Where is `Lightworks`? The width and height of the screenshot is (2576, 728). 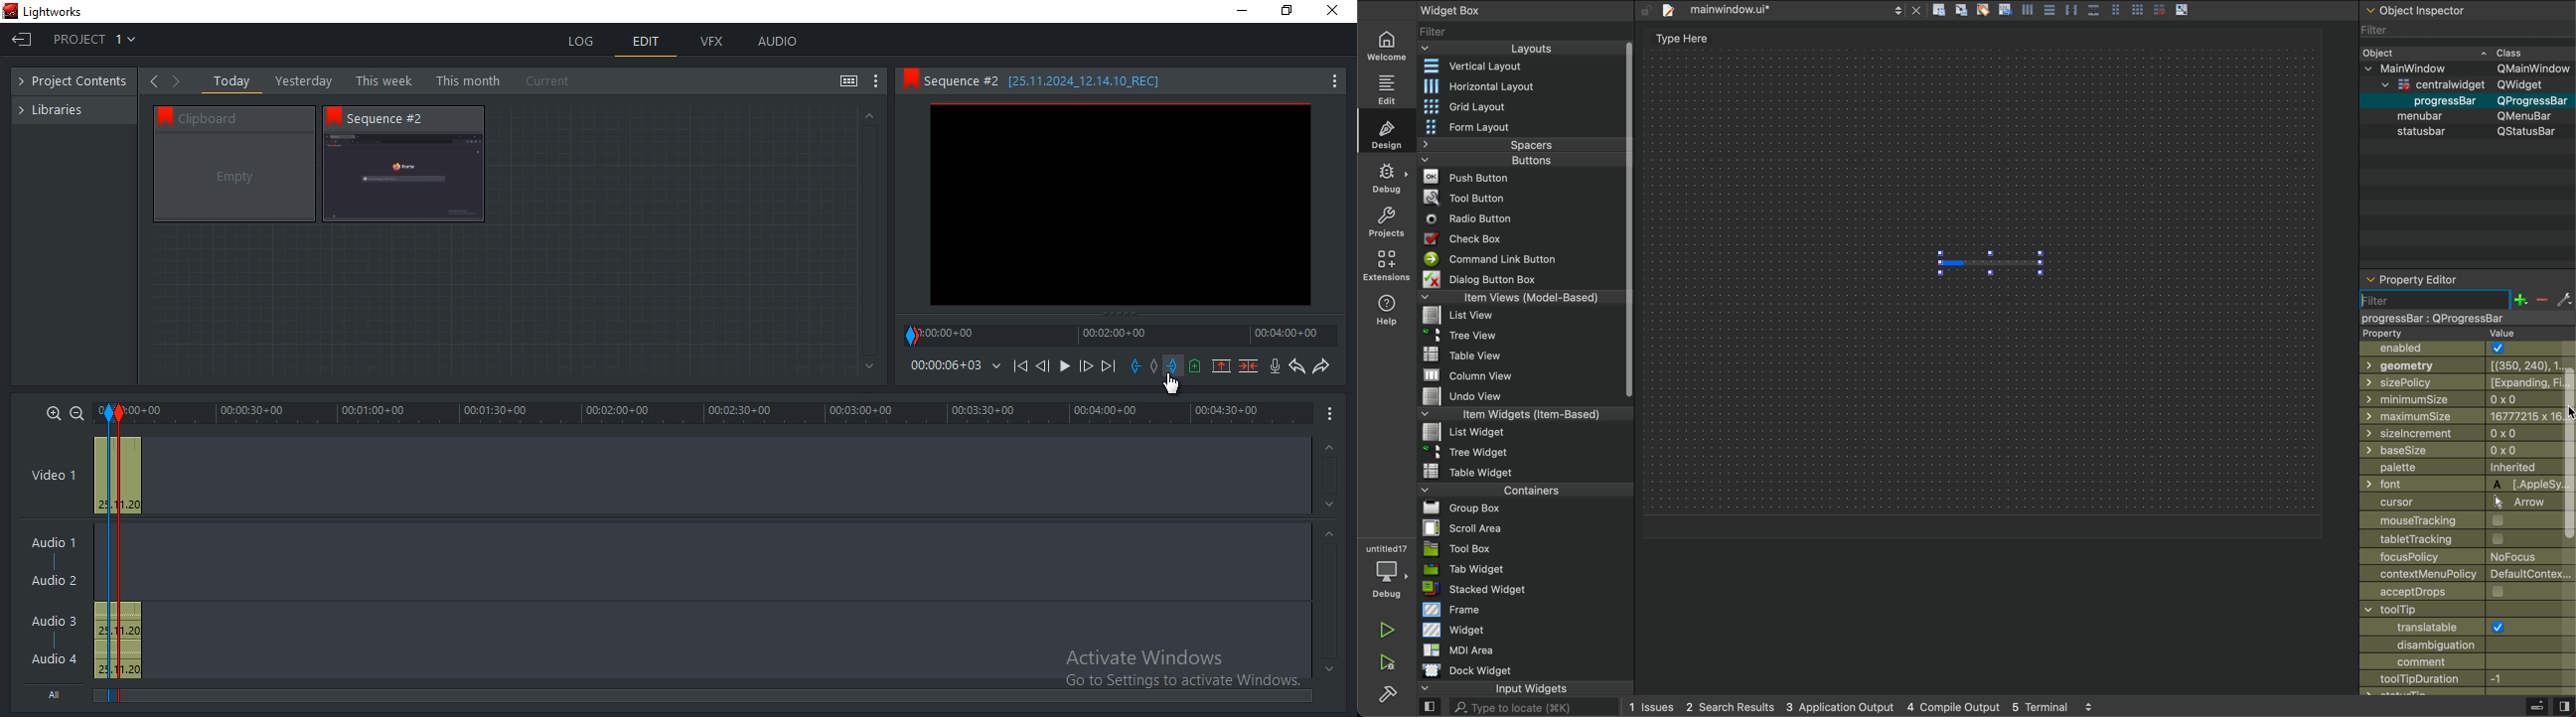
Lightworks is located at coordinates (54, 12).